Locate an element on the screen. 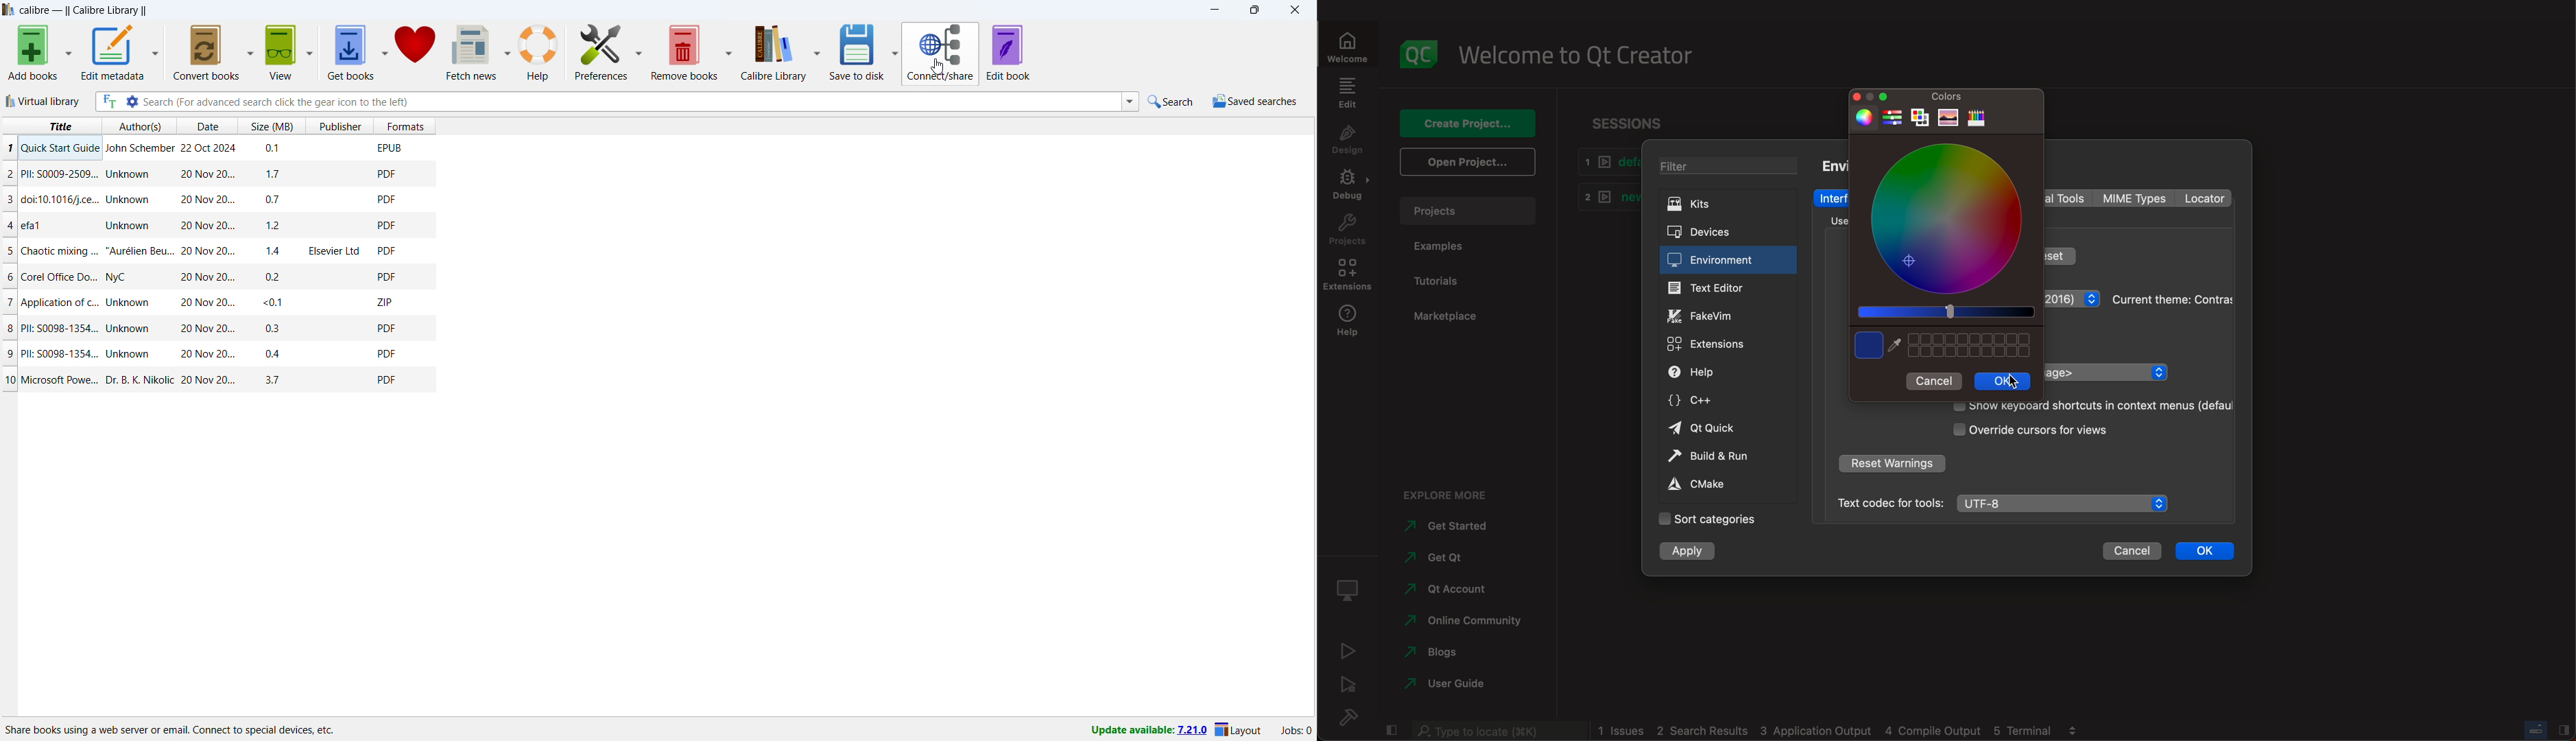 The image size is (2576, 756).  is located at coordinates (774, 53).